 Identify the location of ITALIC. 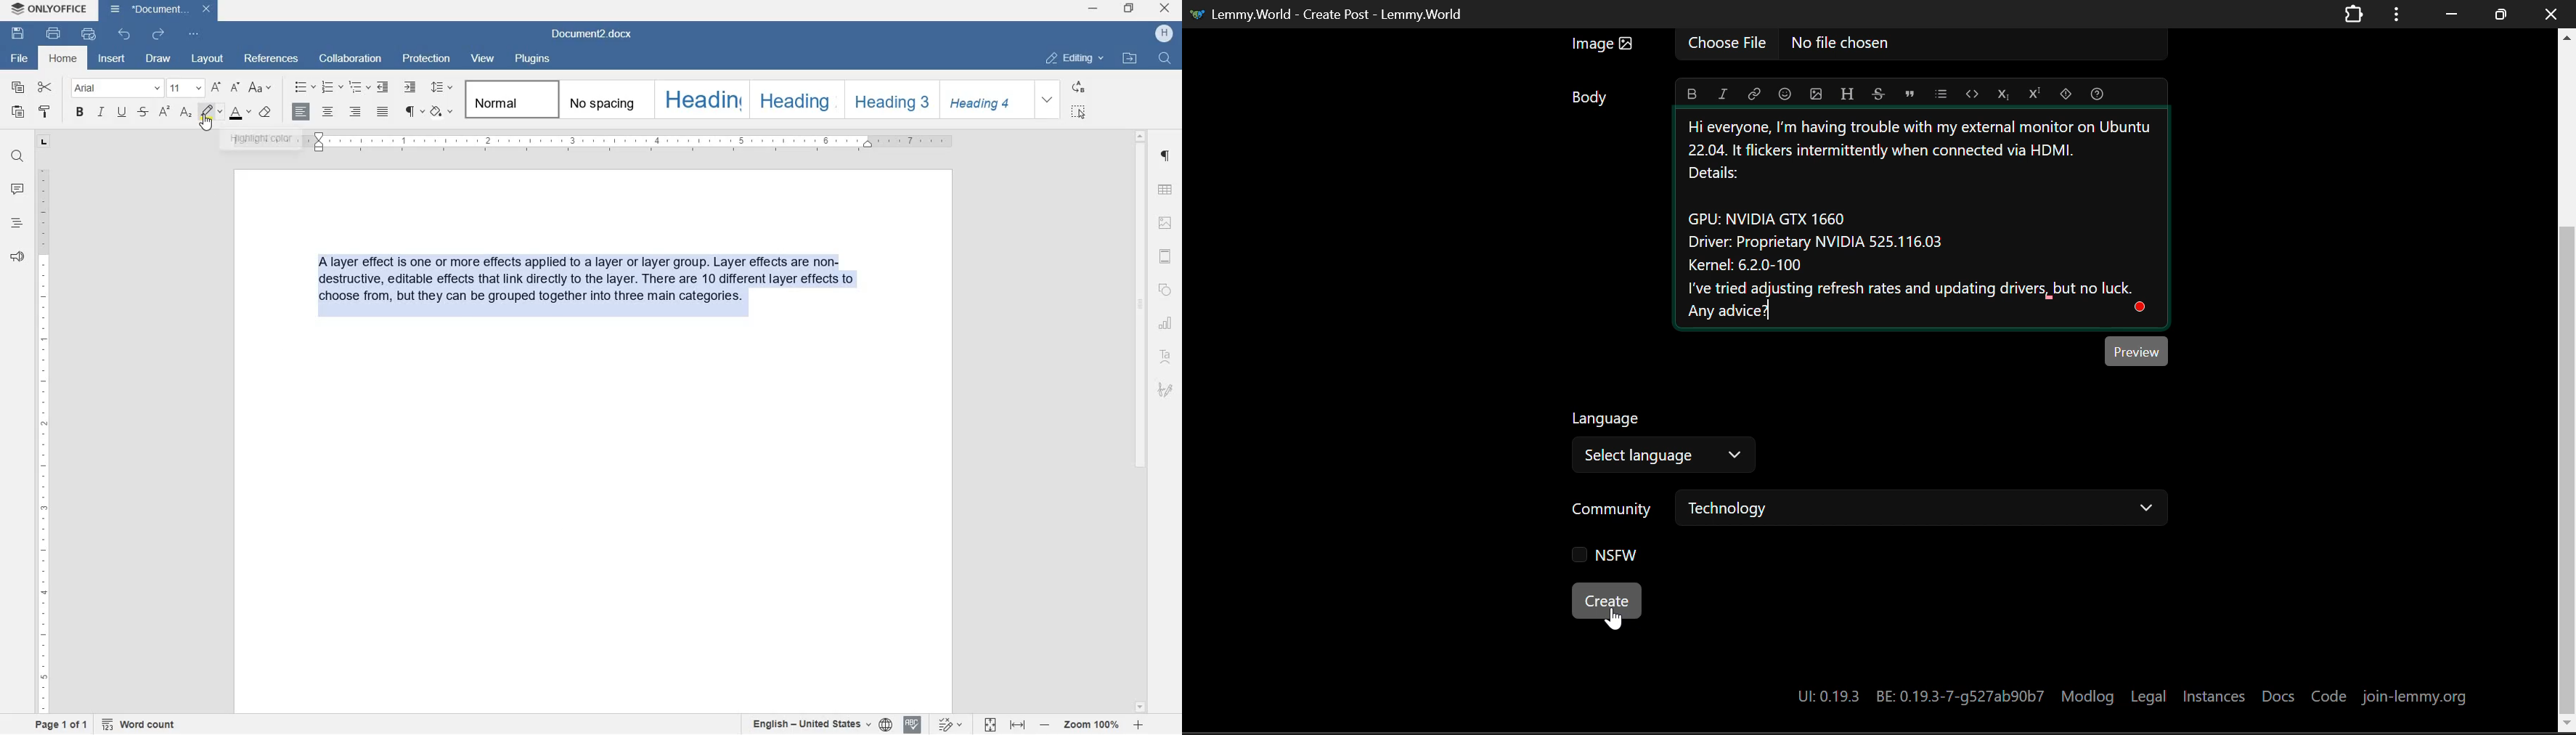
(101, 112).